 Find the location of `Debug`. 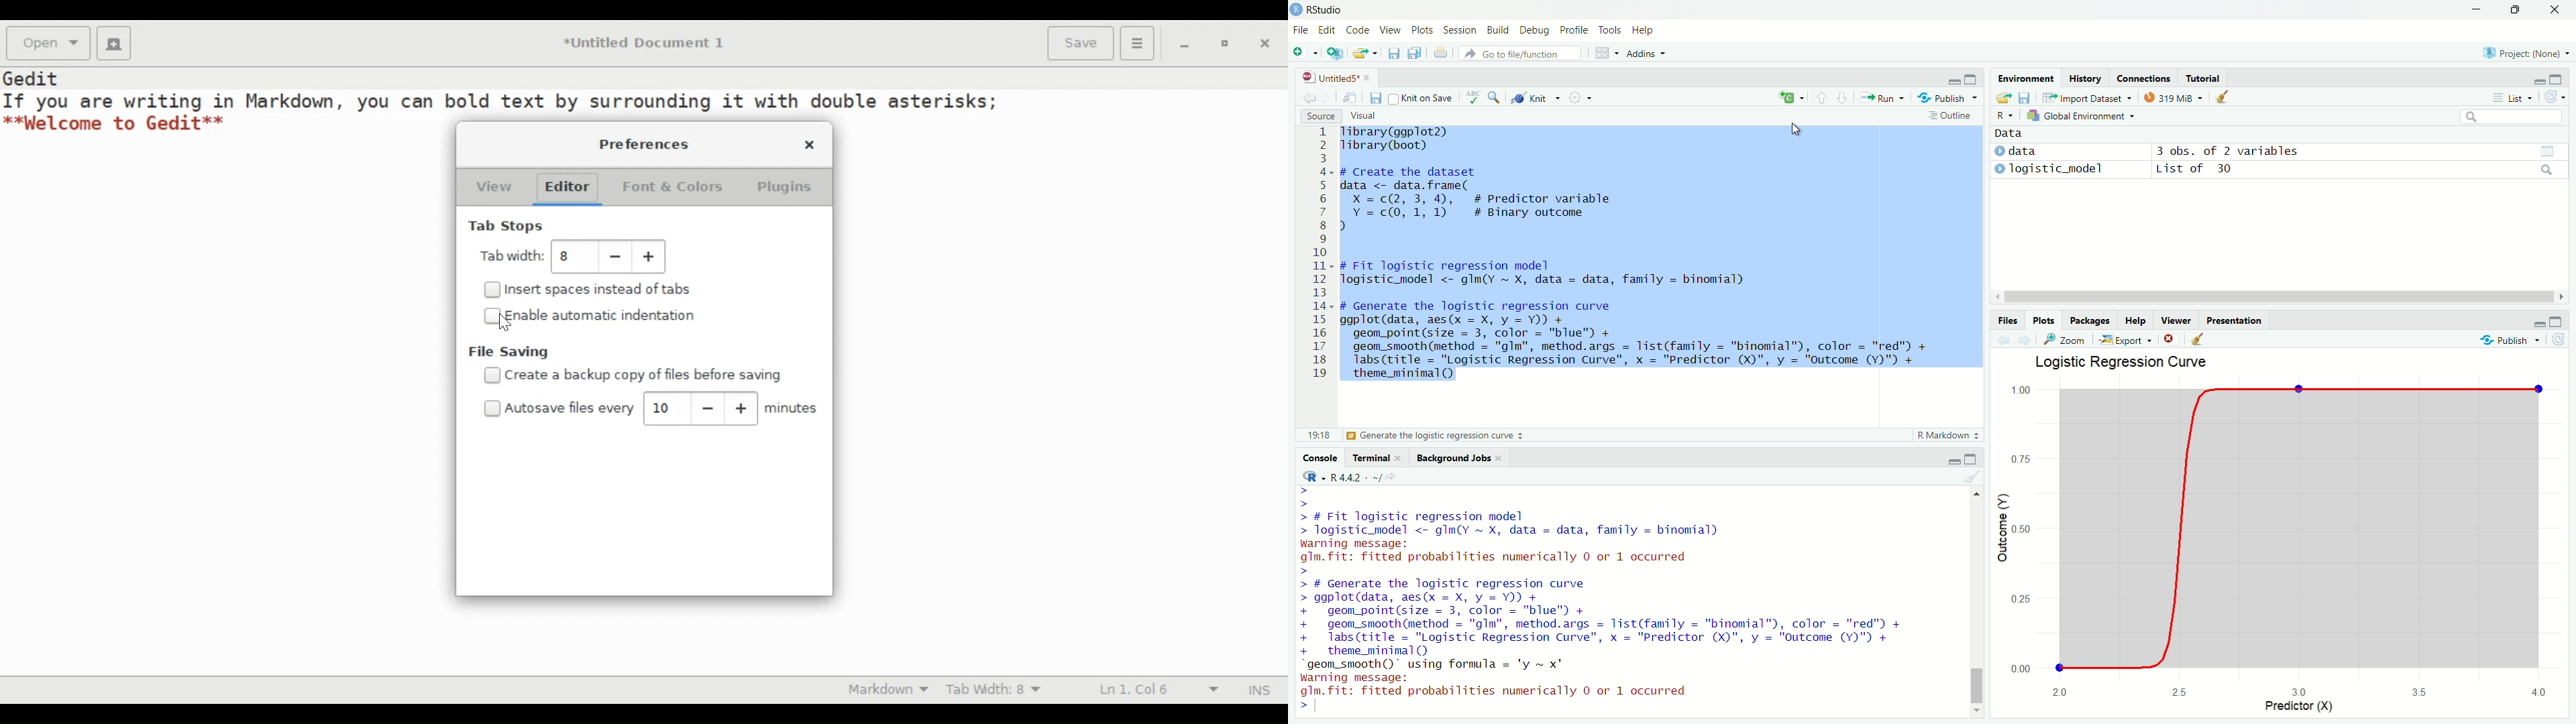

Debug is located at coordinates (1534, 29).